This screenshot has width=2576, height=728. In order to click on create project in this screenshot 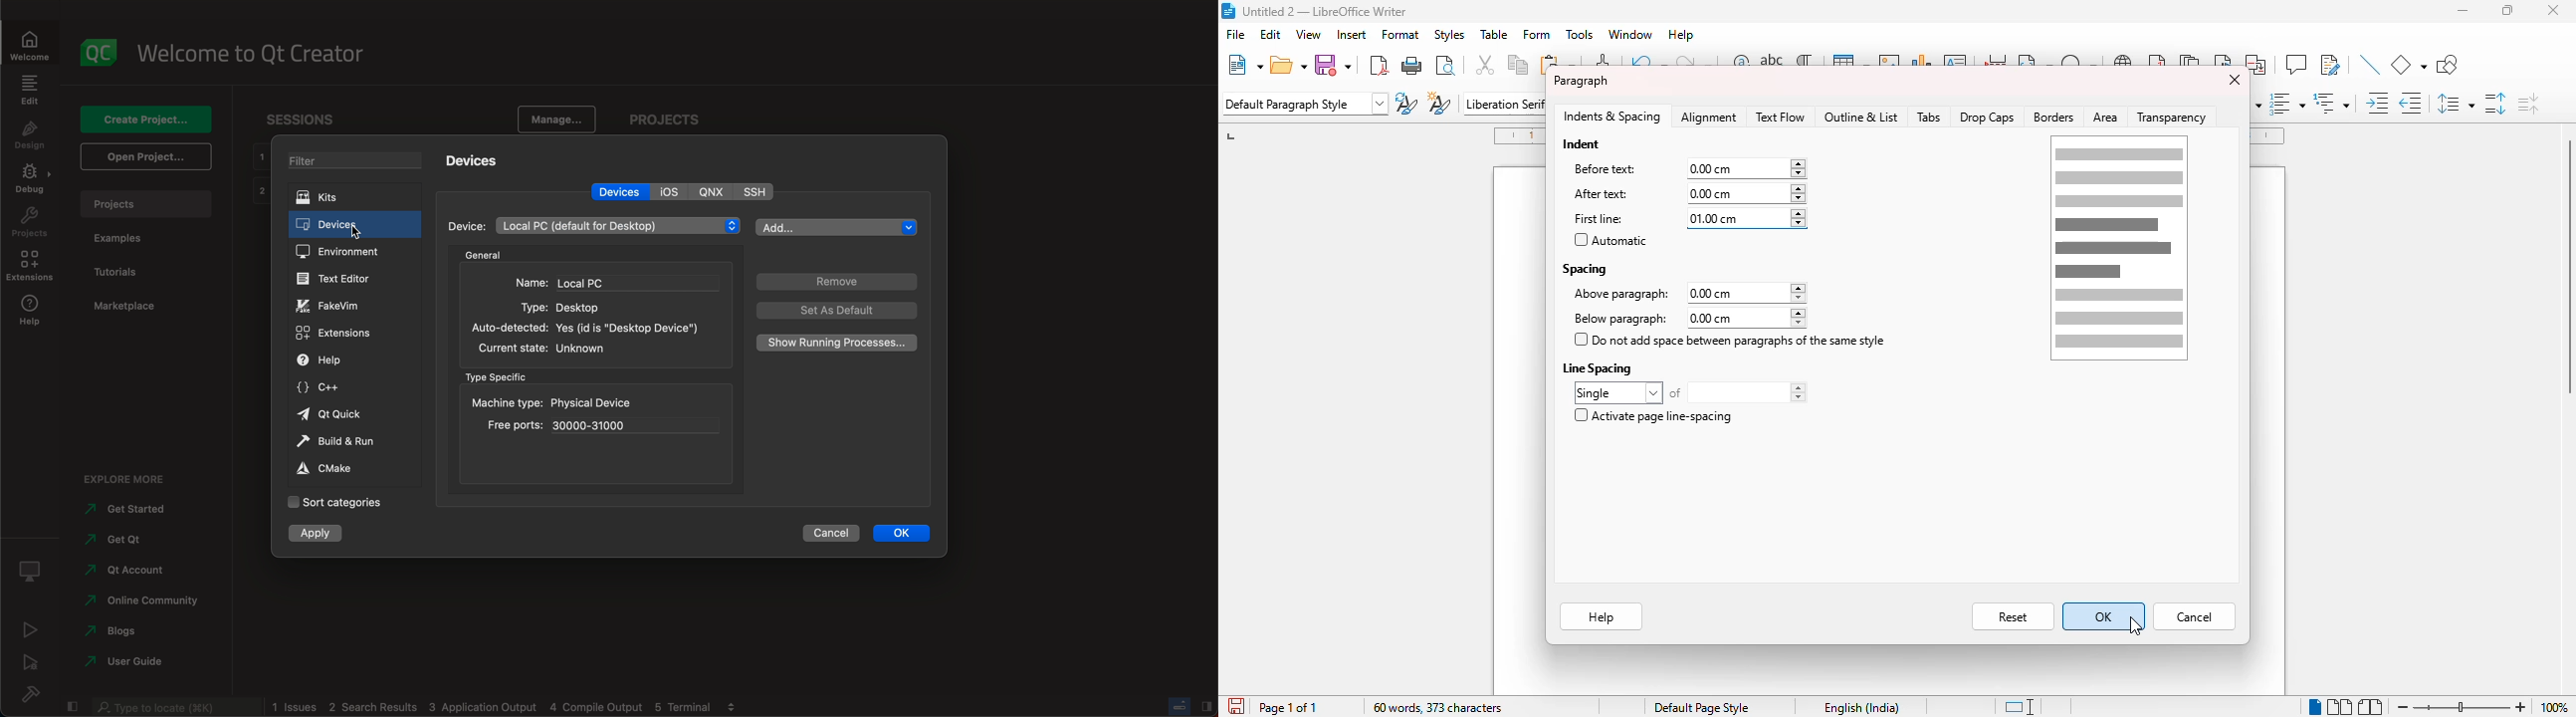, I will do `click(150, 119)`.